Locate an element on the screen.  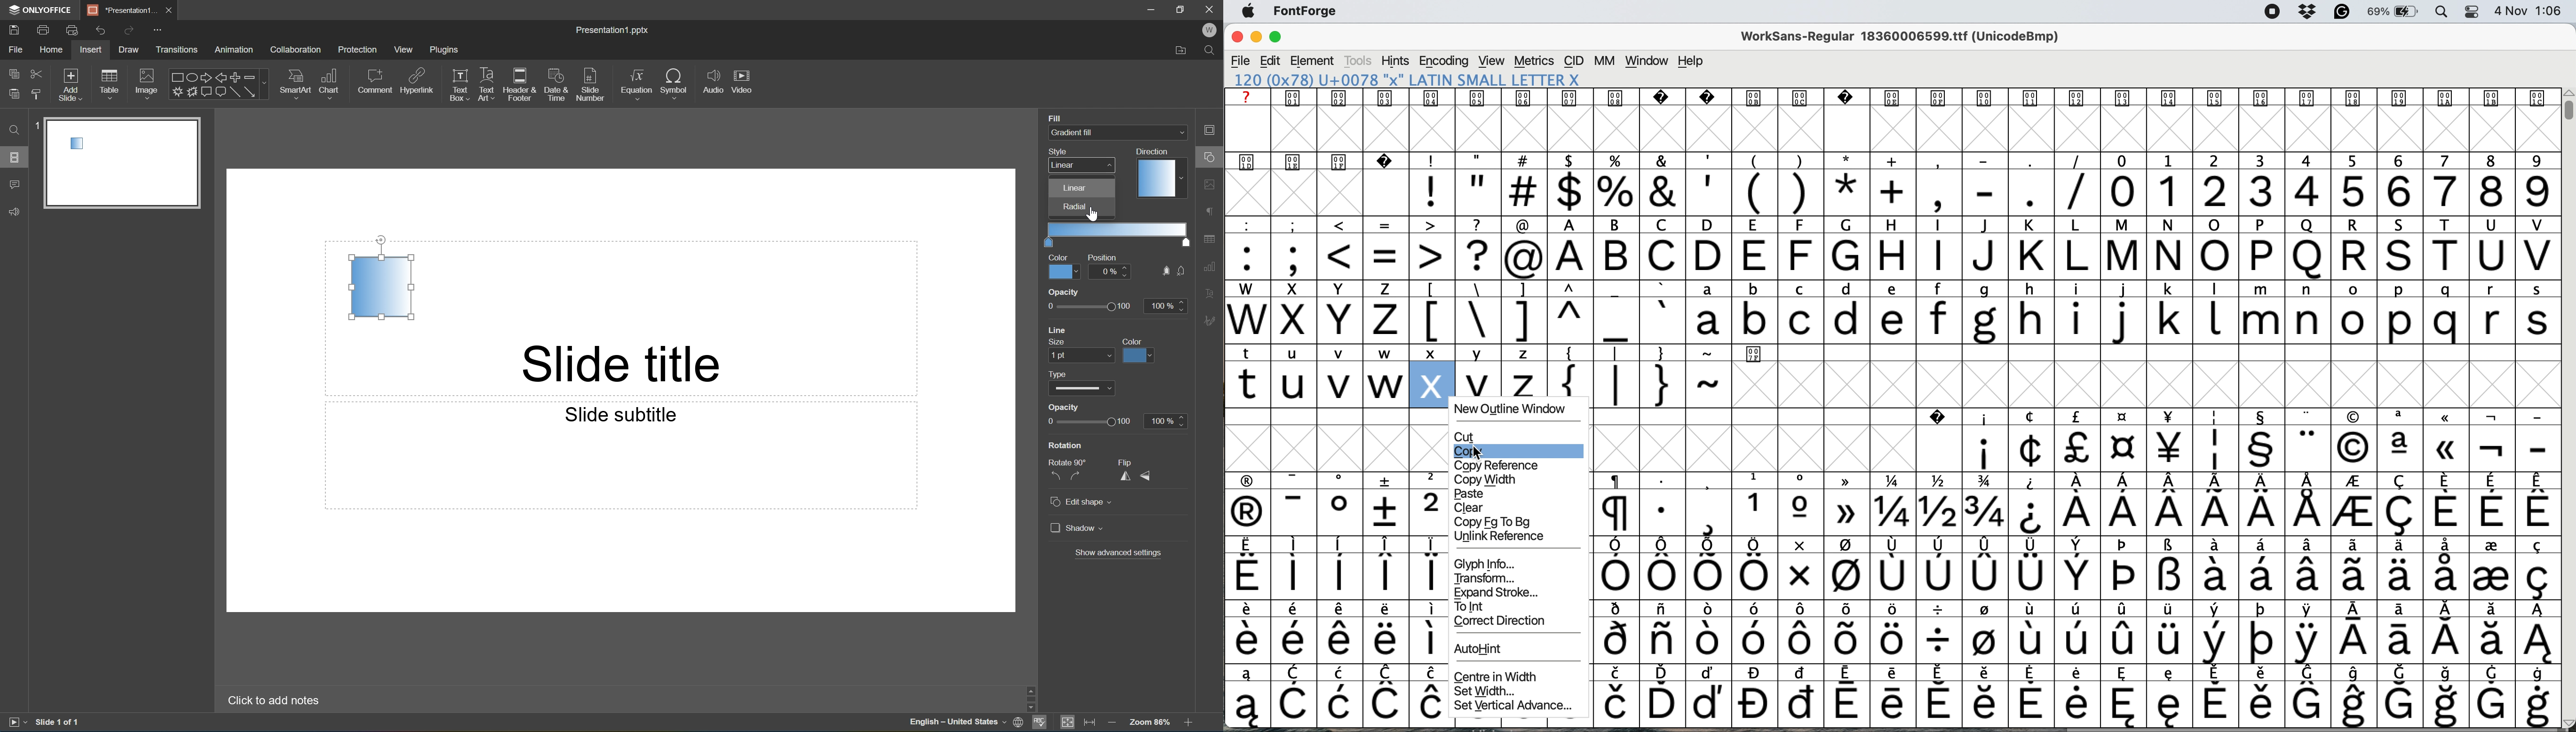
glyph grid is located at coordinates (1774, 446).